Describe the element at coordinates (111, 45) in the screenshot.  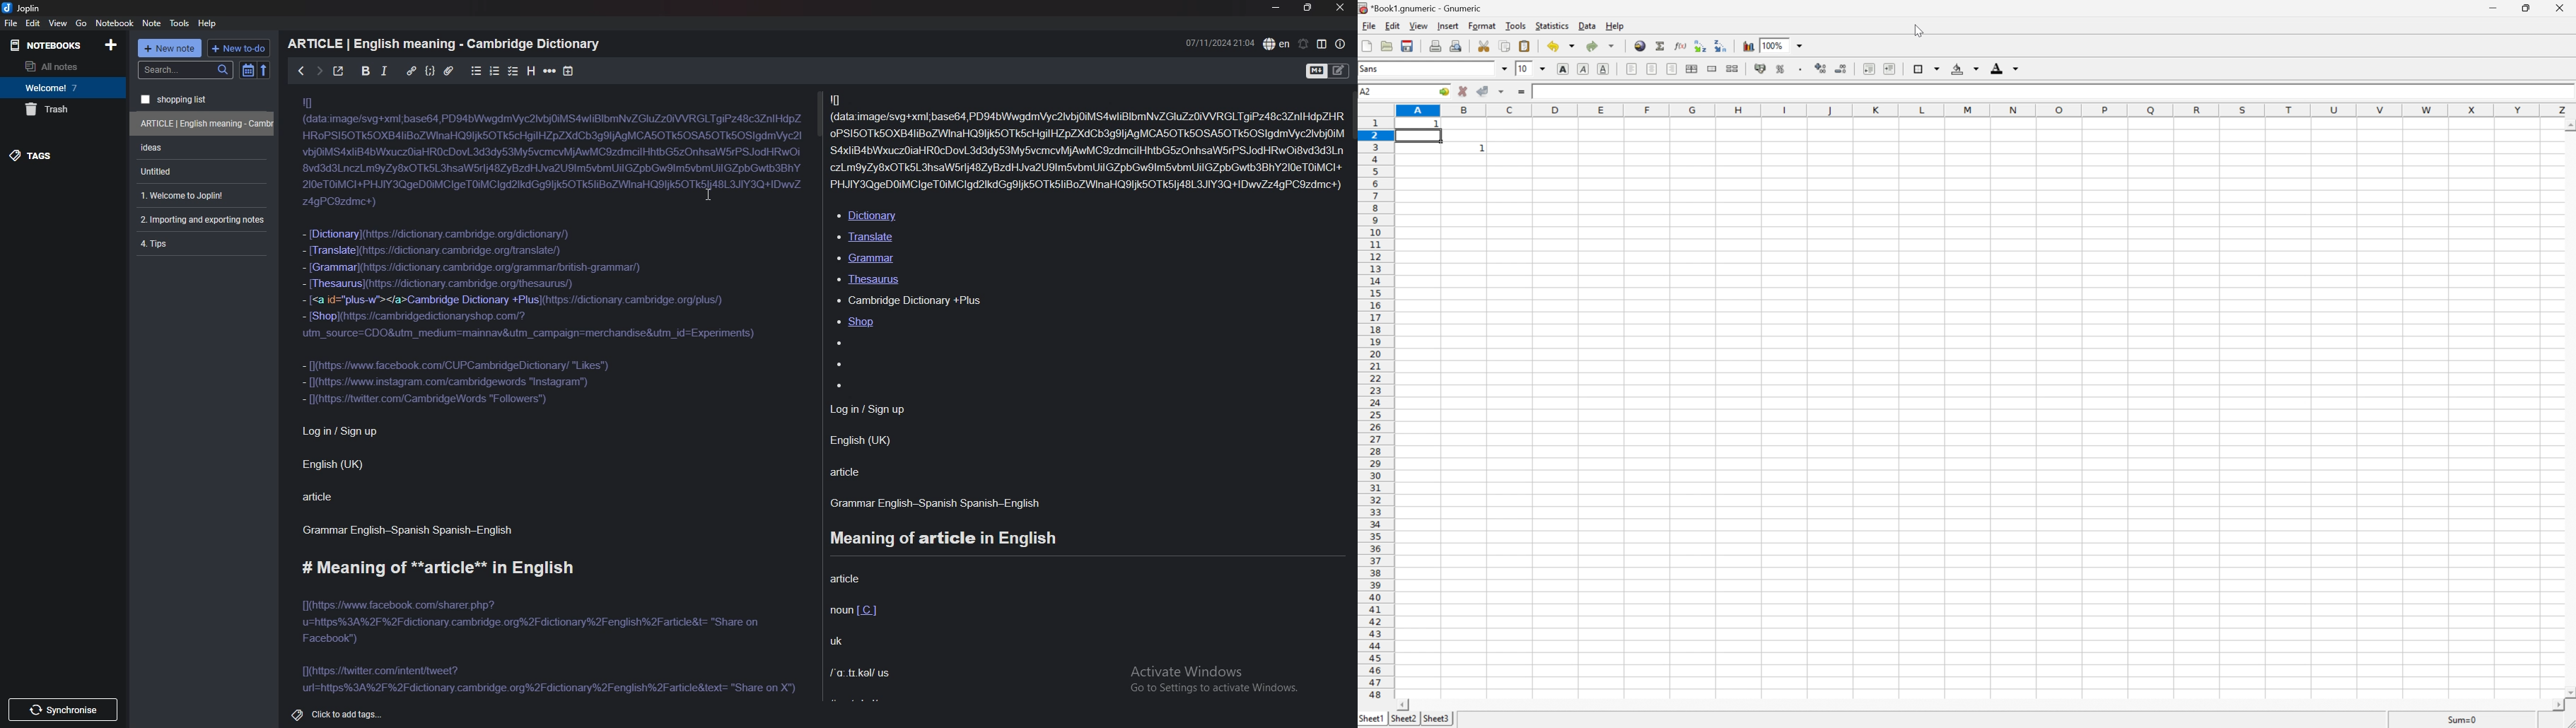
I see `add notebook` at that location.